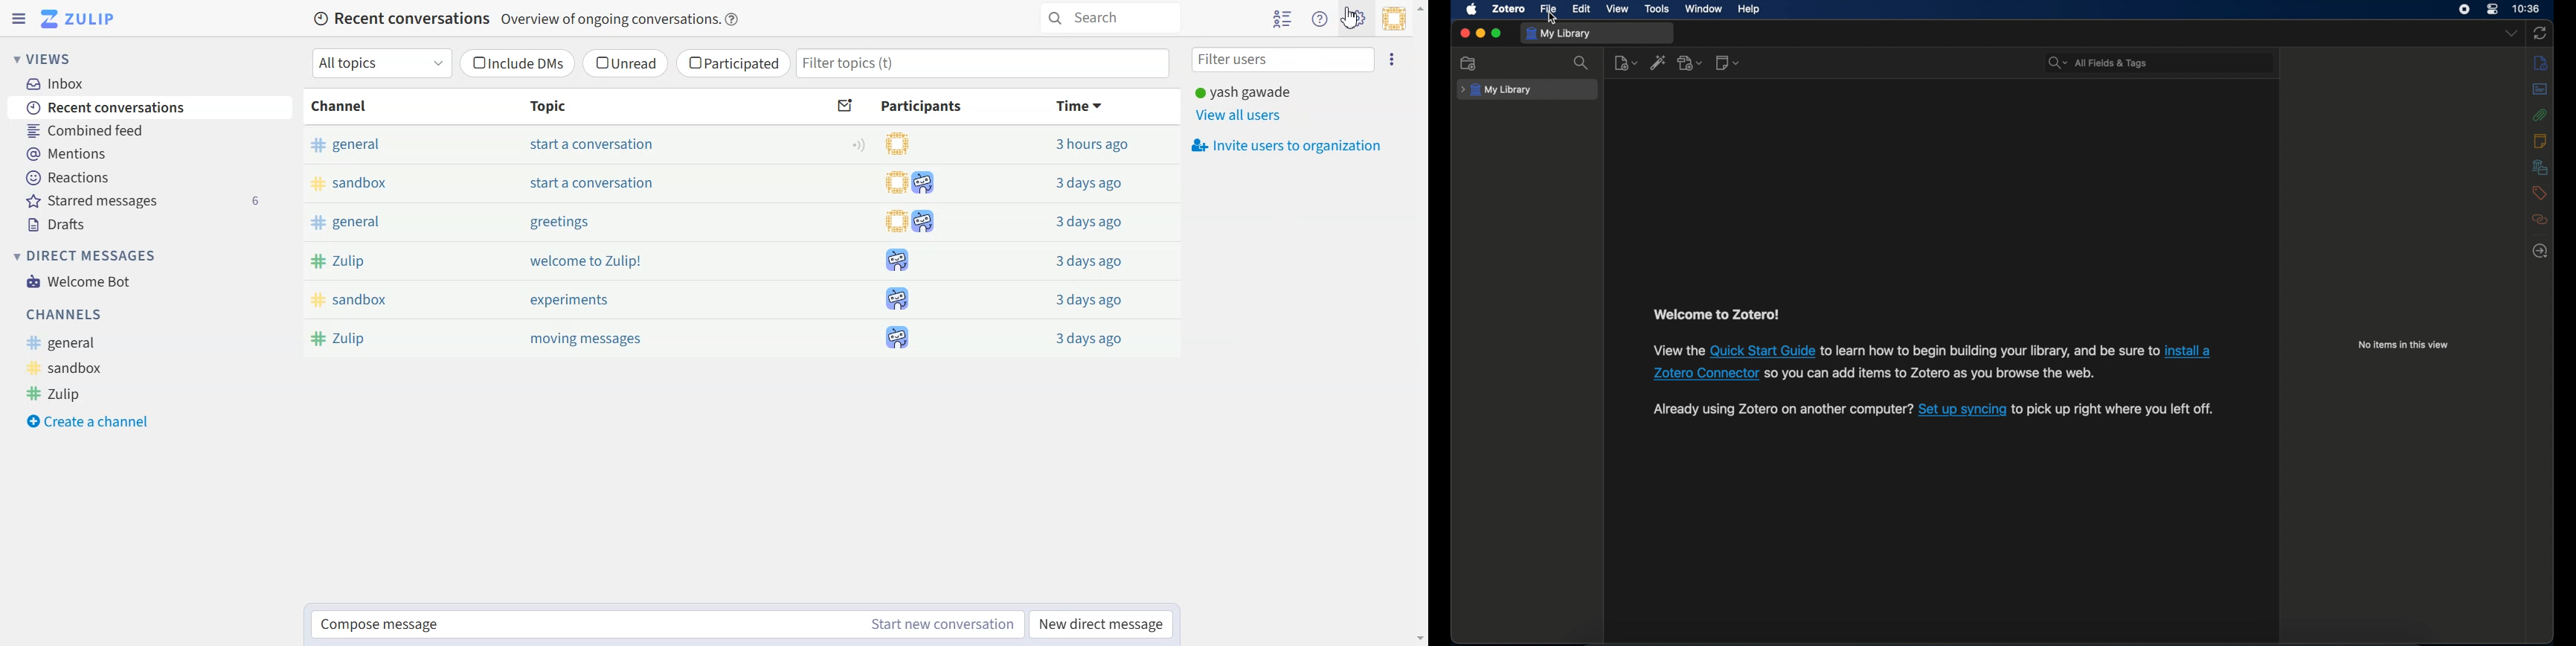 This screenshot has width=2576, height=672. Describe the element at coordinates (1086, 184) in the screenshot. I see `3 days ago` at that location.